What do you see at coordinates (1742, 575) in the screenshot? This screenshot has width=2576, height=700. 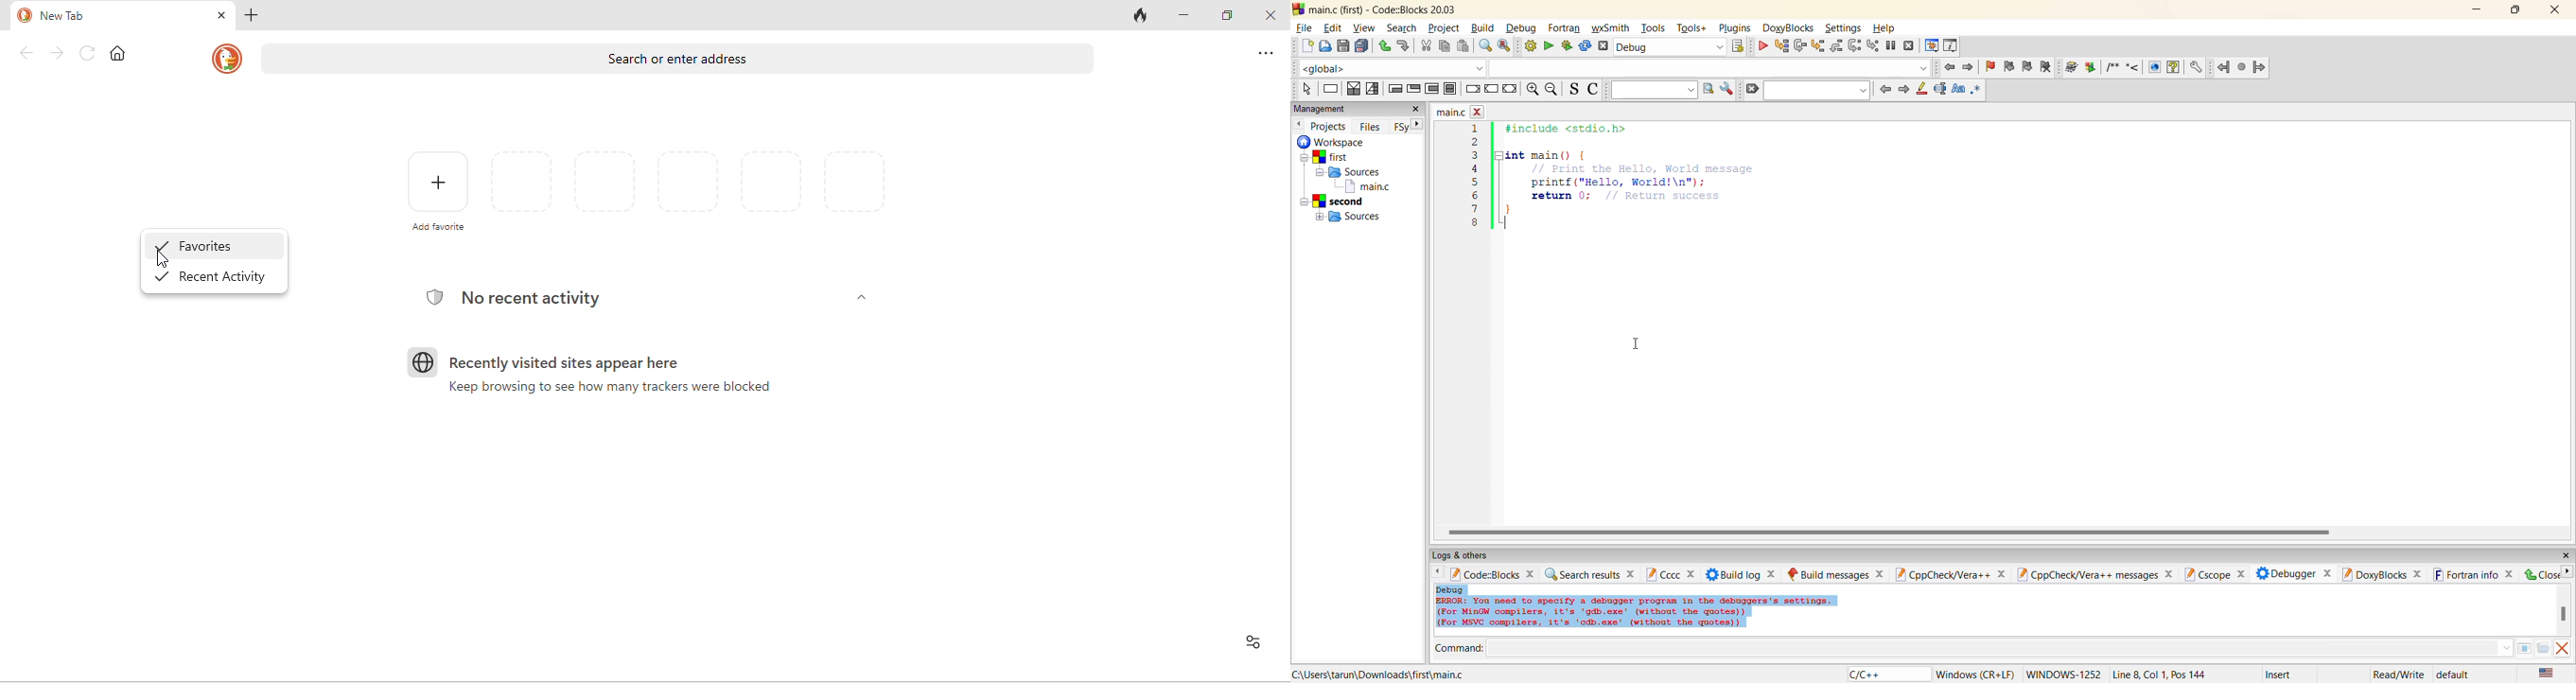 I see `build log` at bounding box center [1742, 575].